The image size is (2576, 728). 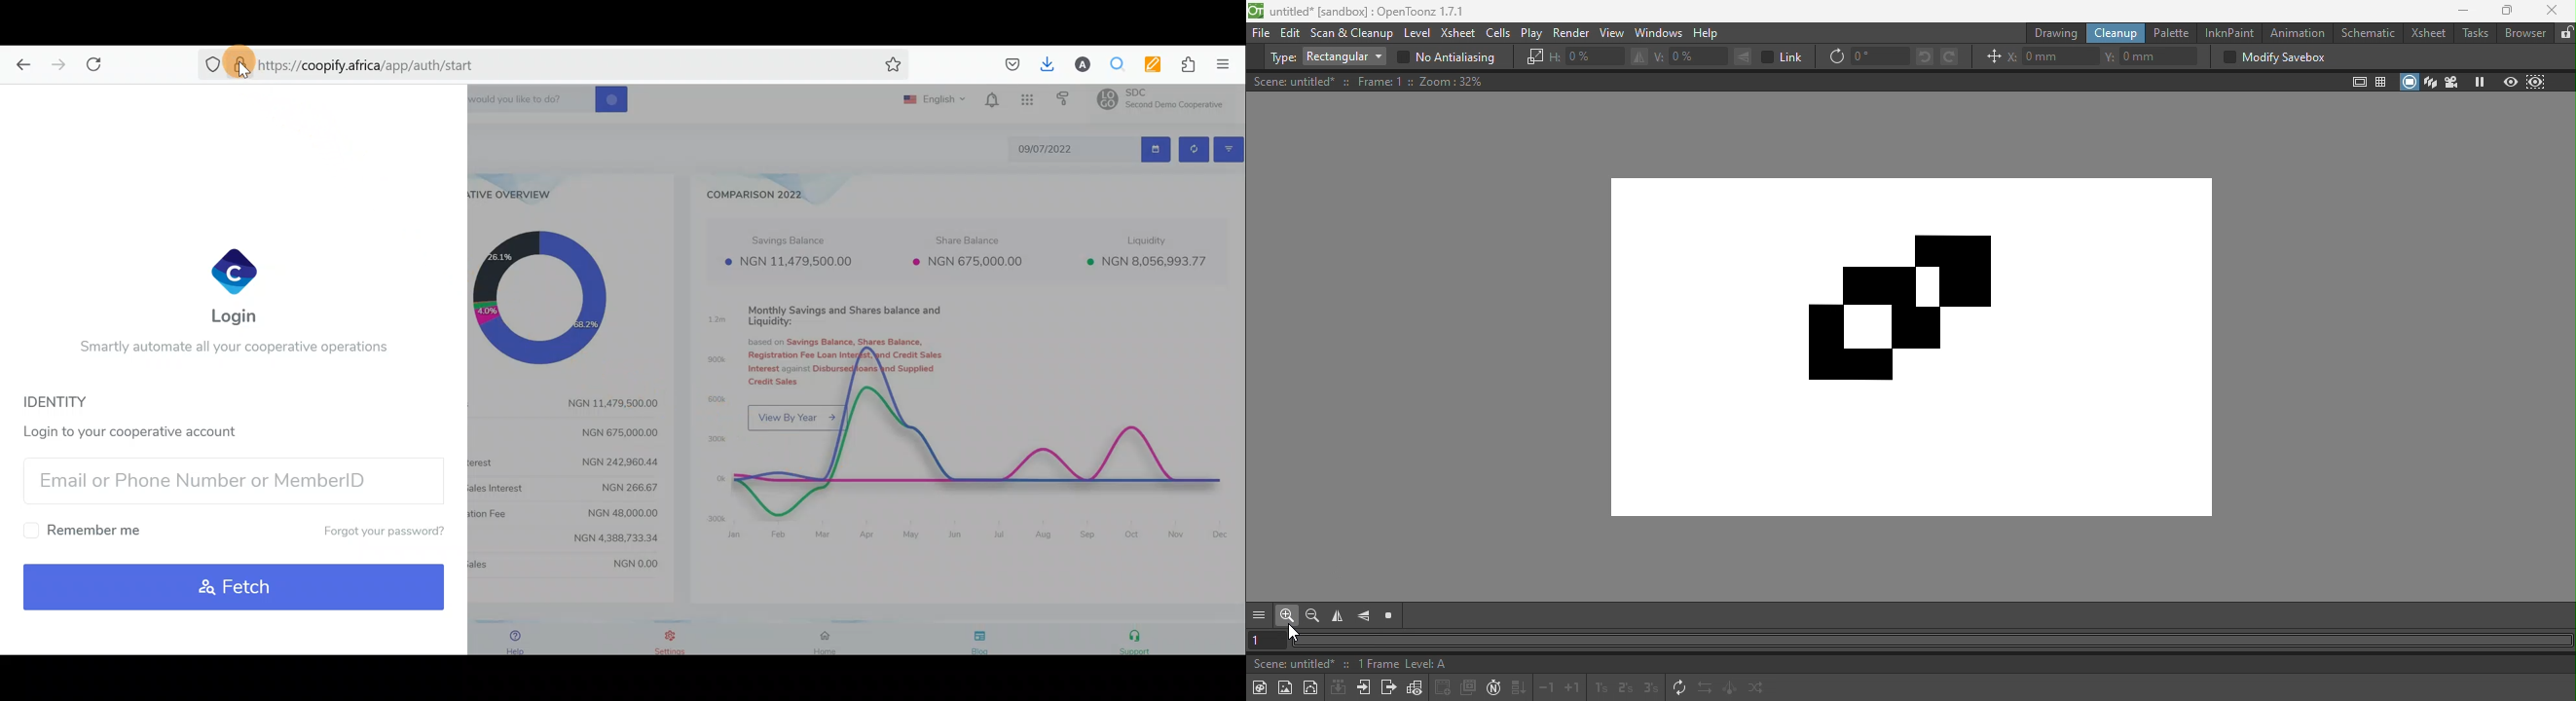 What do you see at coordinates (1227, 65) in the screenshot?
I see `Open application menu` at bounding box center [1227, 65].